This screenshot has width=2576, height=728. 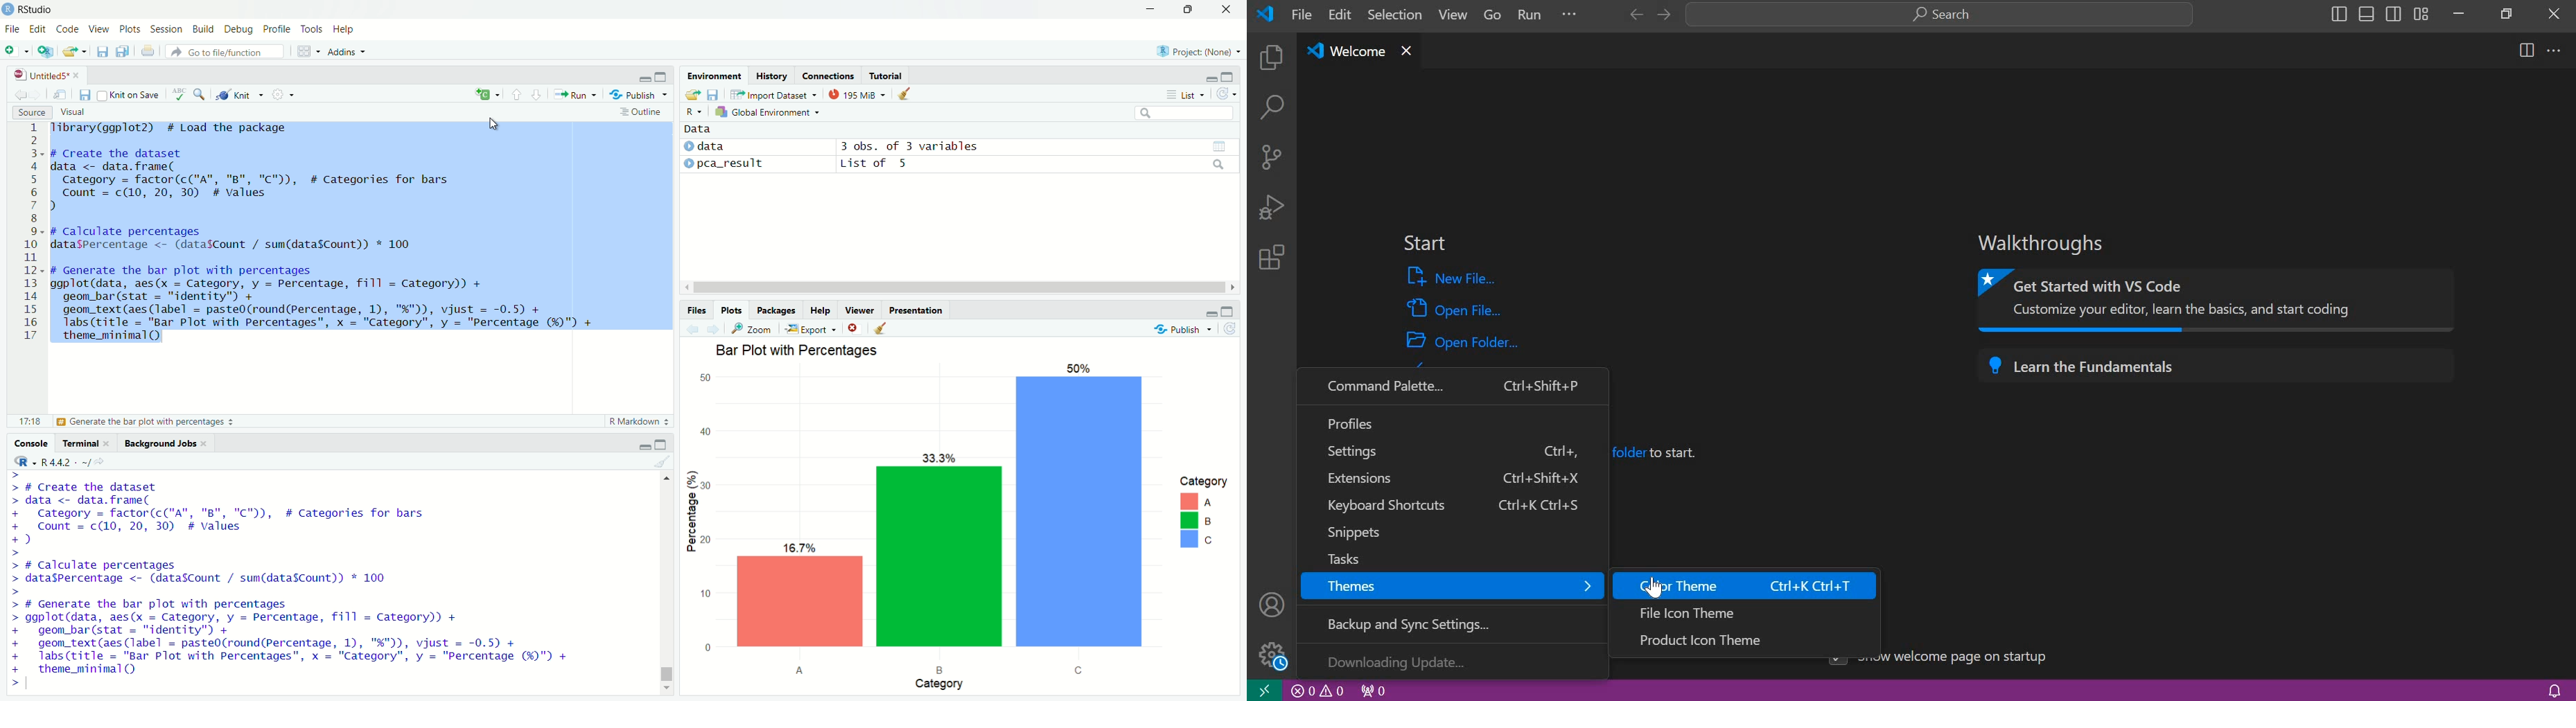 What do you see at coordinates (207, 31) in the screenshot?
I see `build` at bounding box center [207, 31].